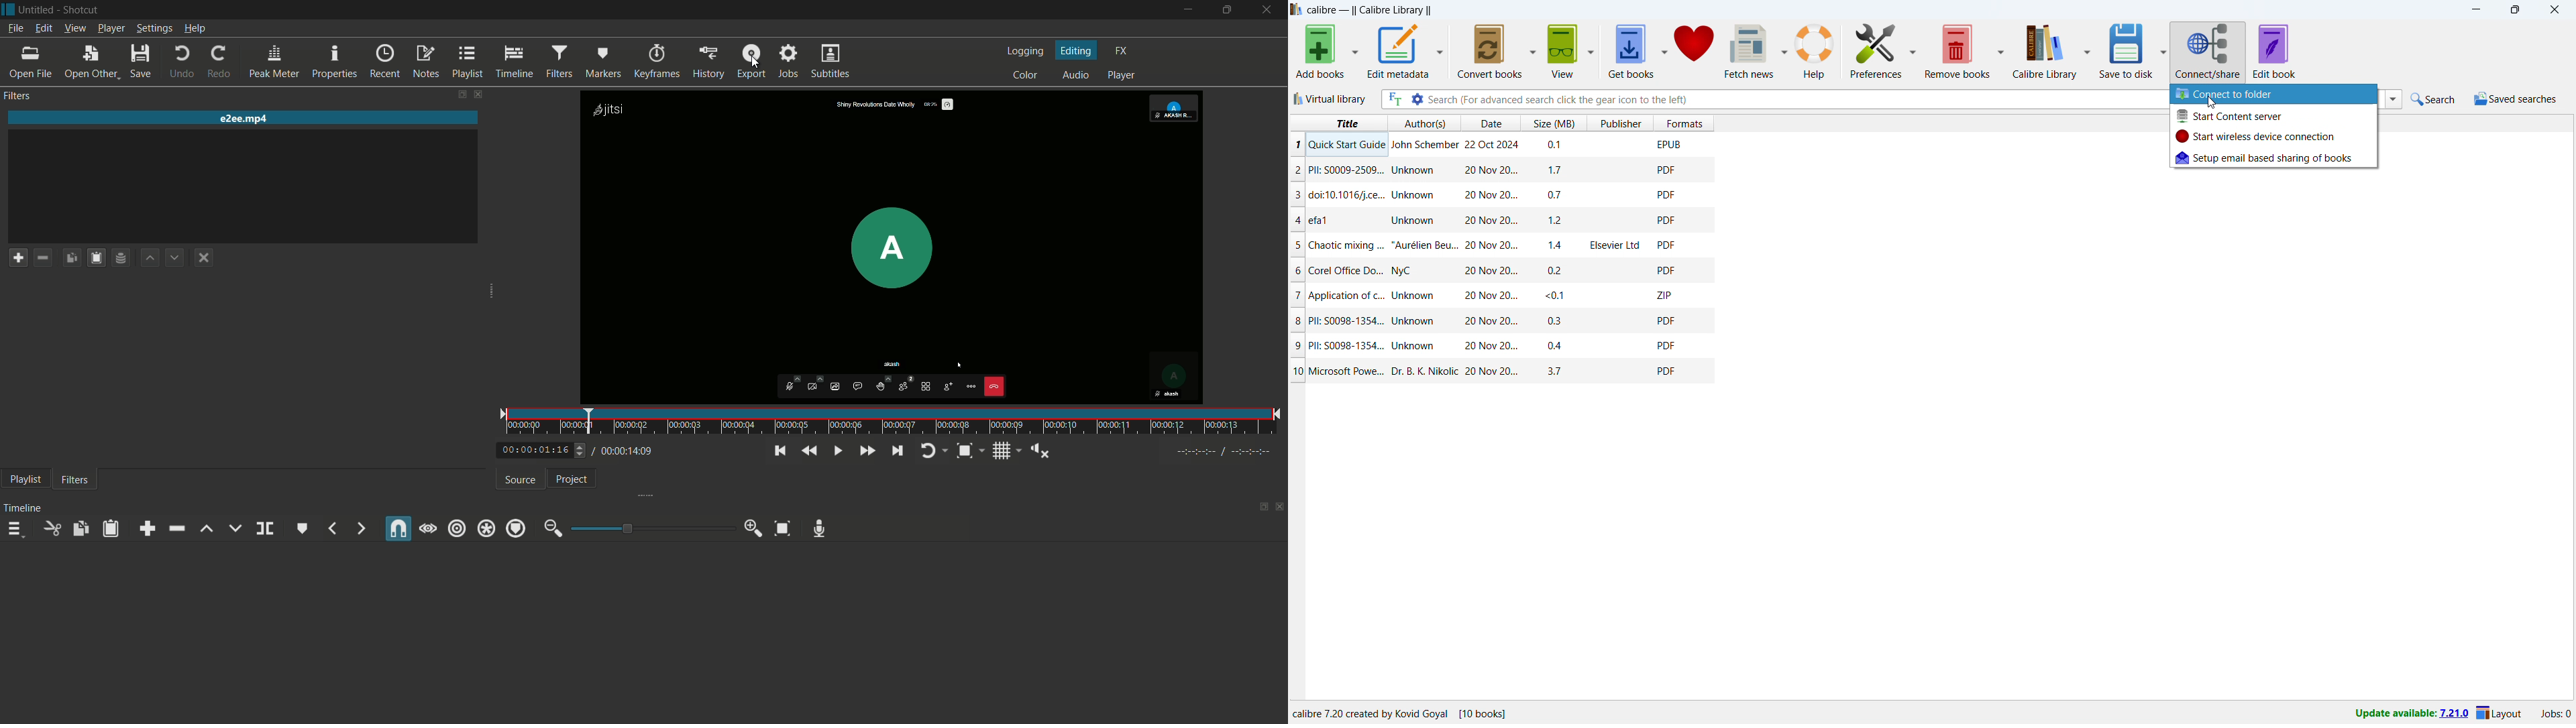  I want to click on view options, so click(1591, 50).